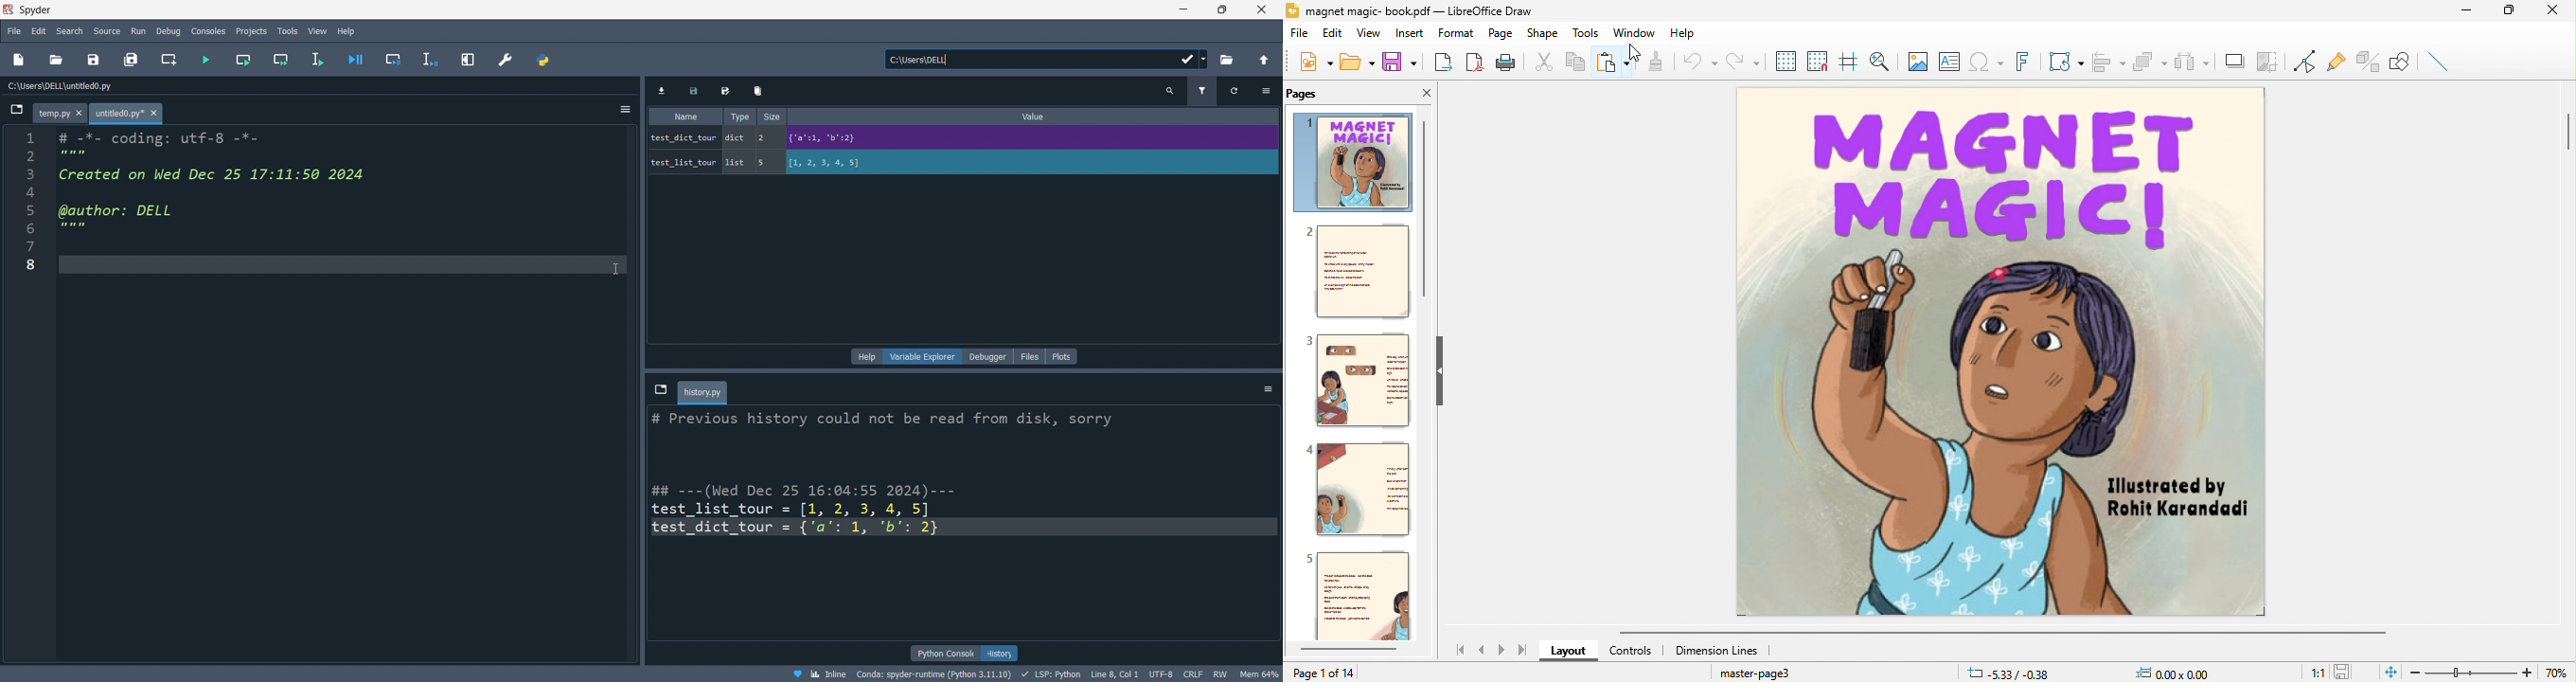 The width and height of the screenshot is (2576, 700). I want to click on 2, so click(767, 137).